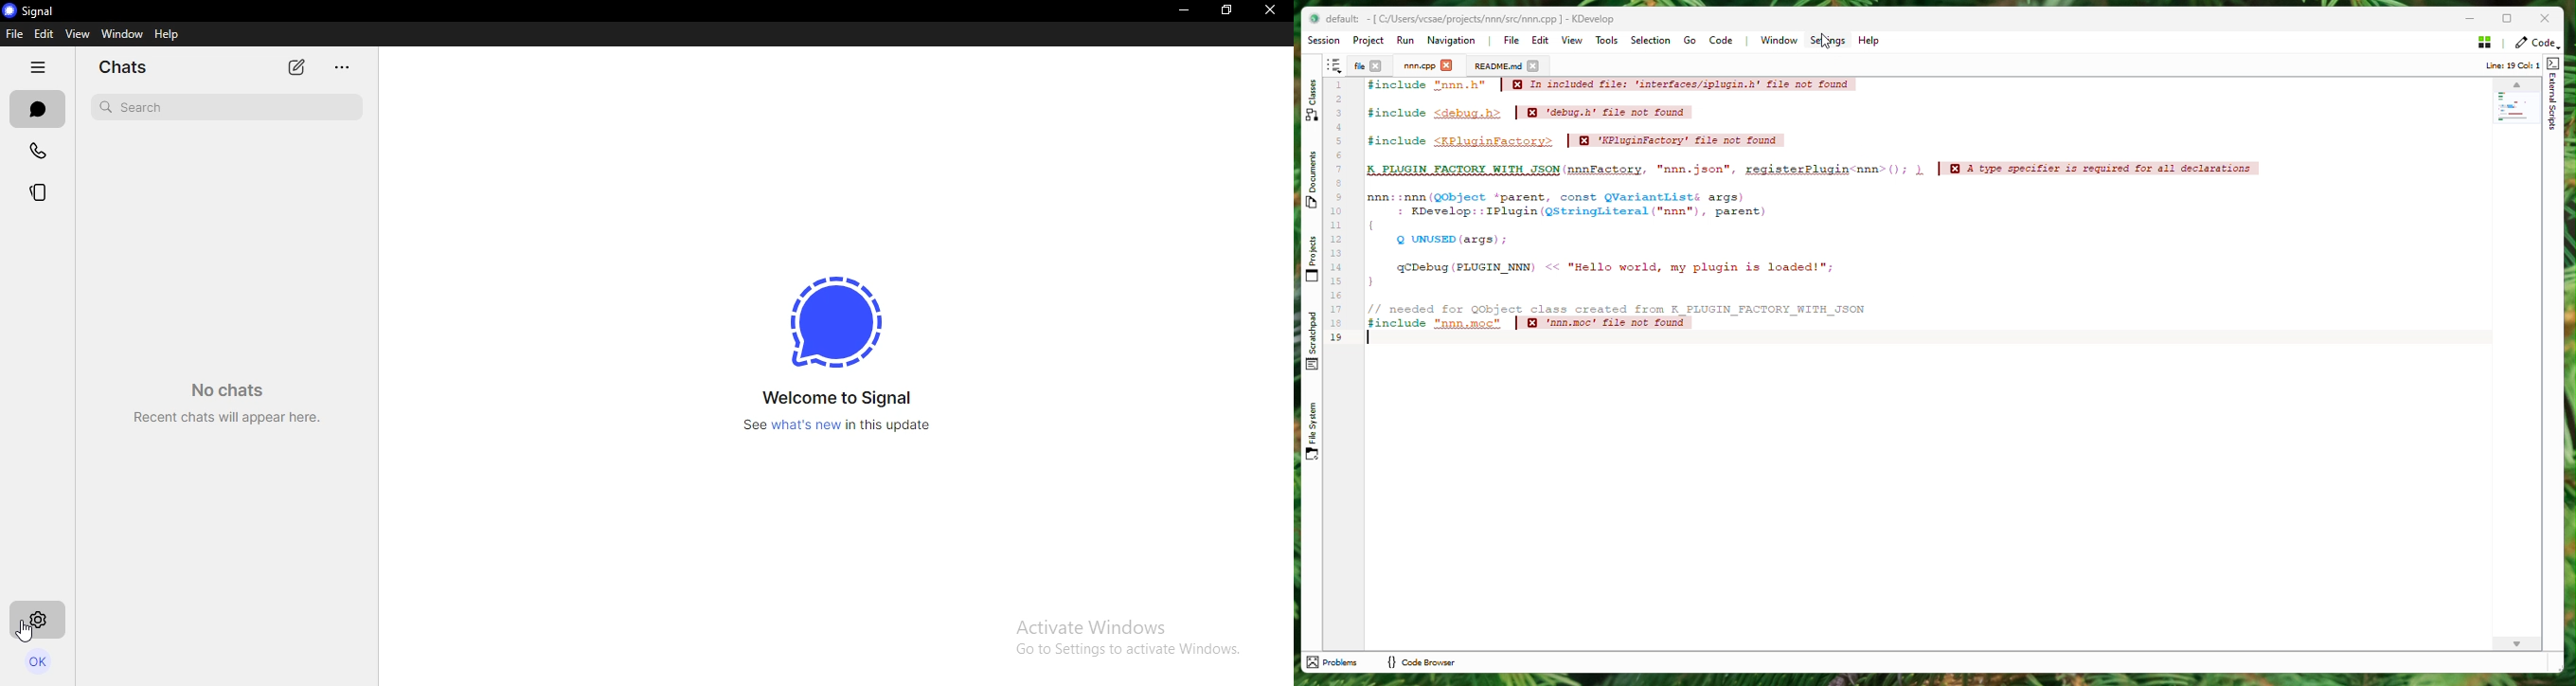 The height and width of the screenshot is (700, 2576). I want to click on 7, so click(1339, 169).